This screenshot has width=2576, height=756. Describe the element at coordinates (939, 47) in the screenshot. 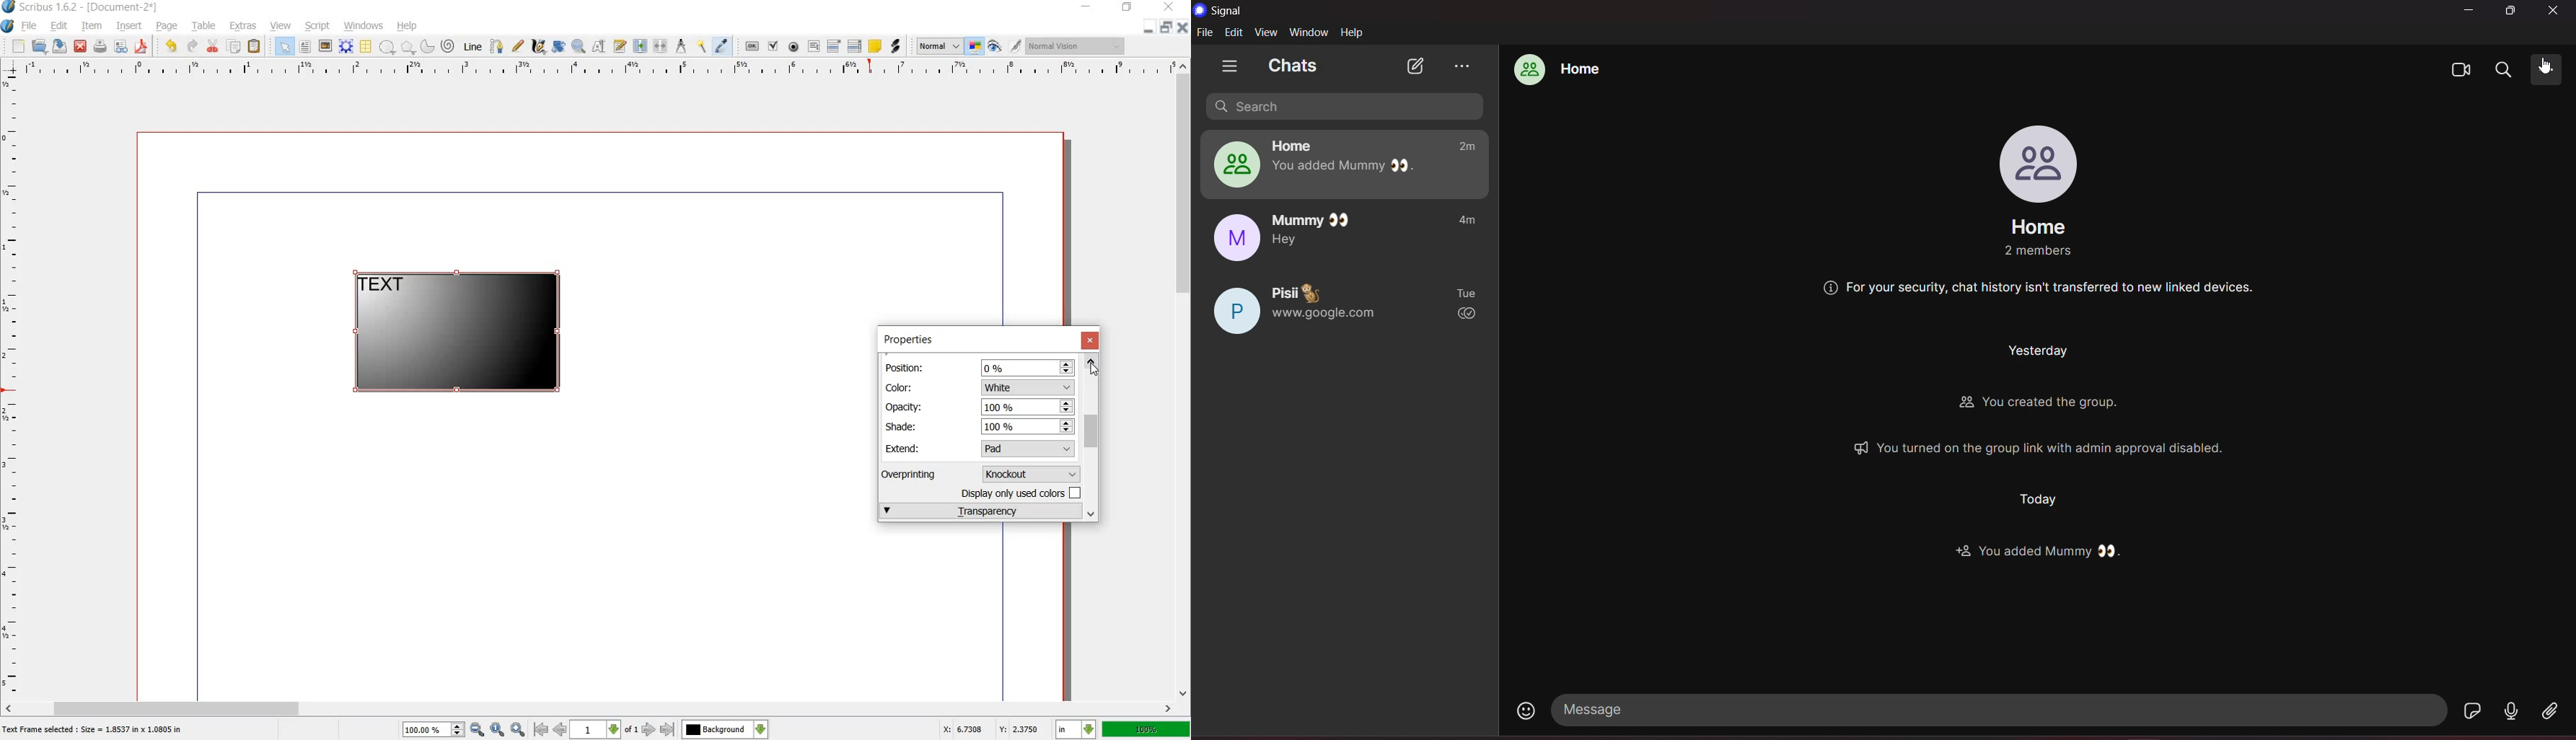

I see `normal` at that location.